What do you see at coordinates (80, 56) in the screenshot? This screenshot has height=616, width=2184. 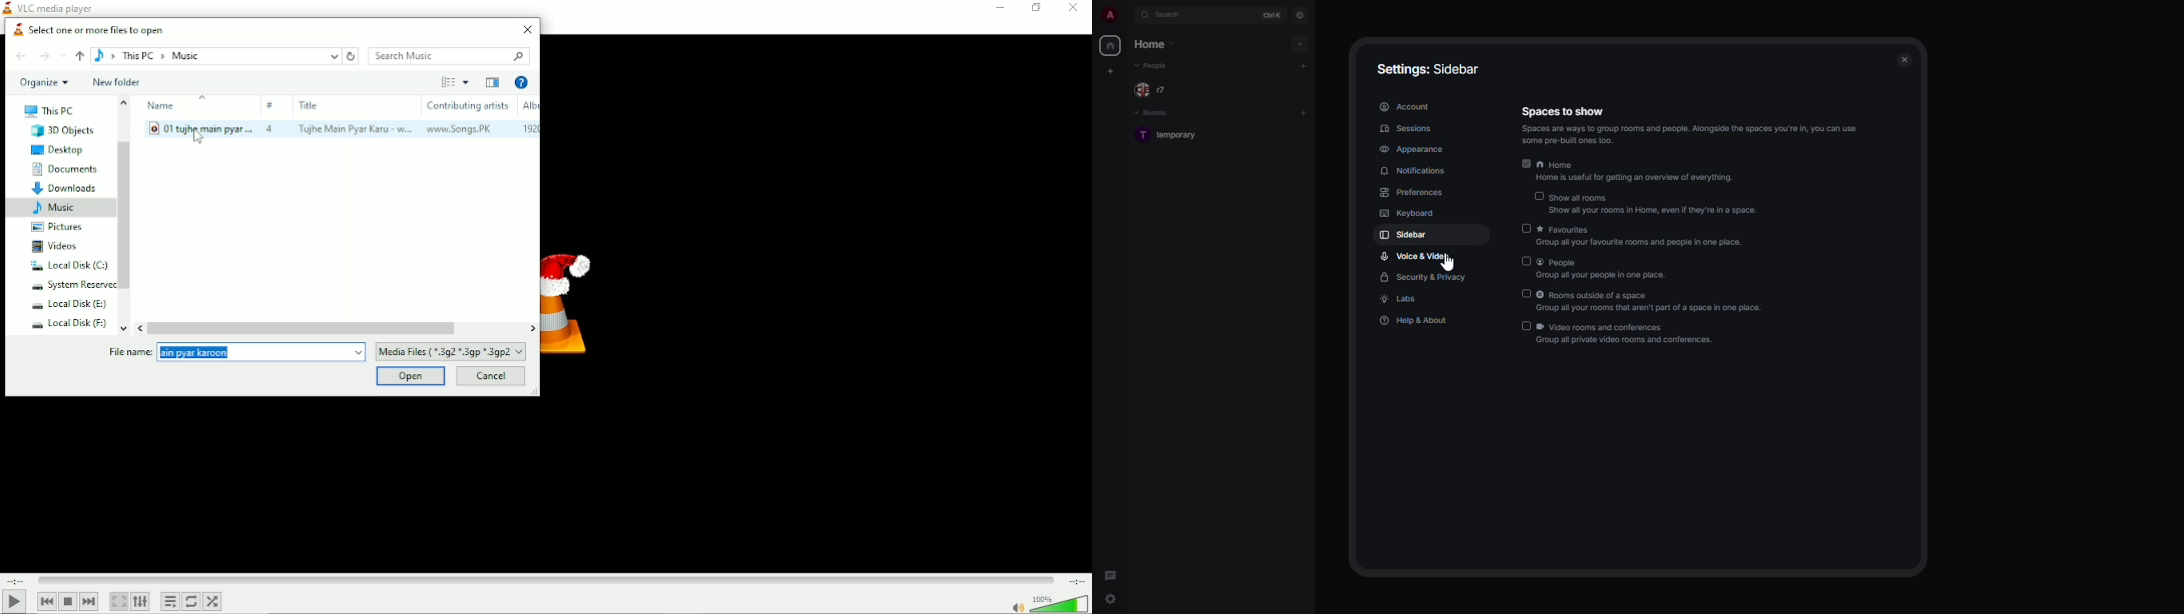 I see `up to ''This PC''` at bounding box center [80, 56].